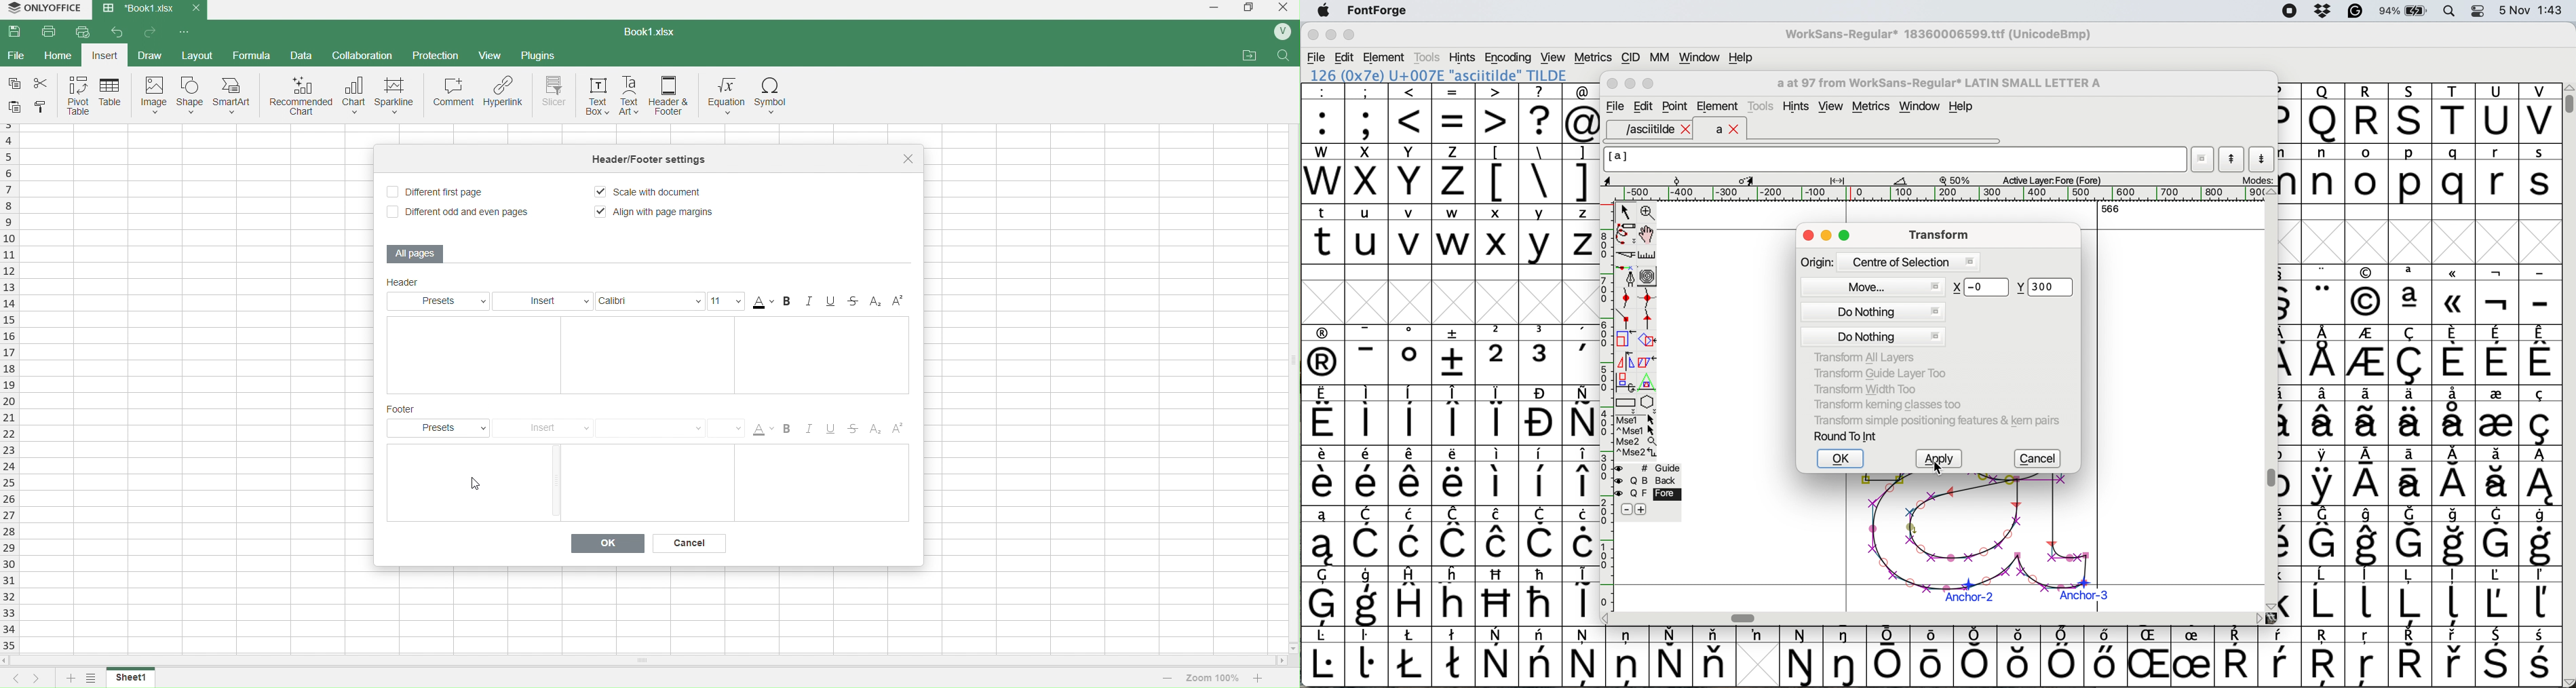 This screenshot has width=2576, height=700. Describe the element at coordinates (1411, 475) in the screenshot. I see `symbol` at that location.